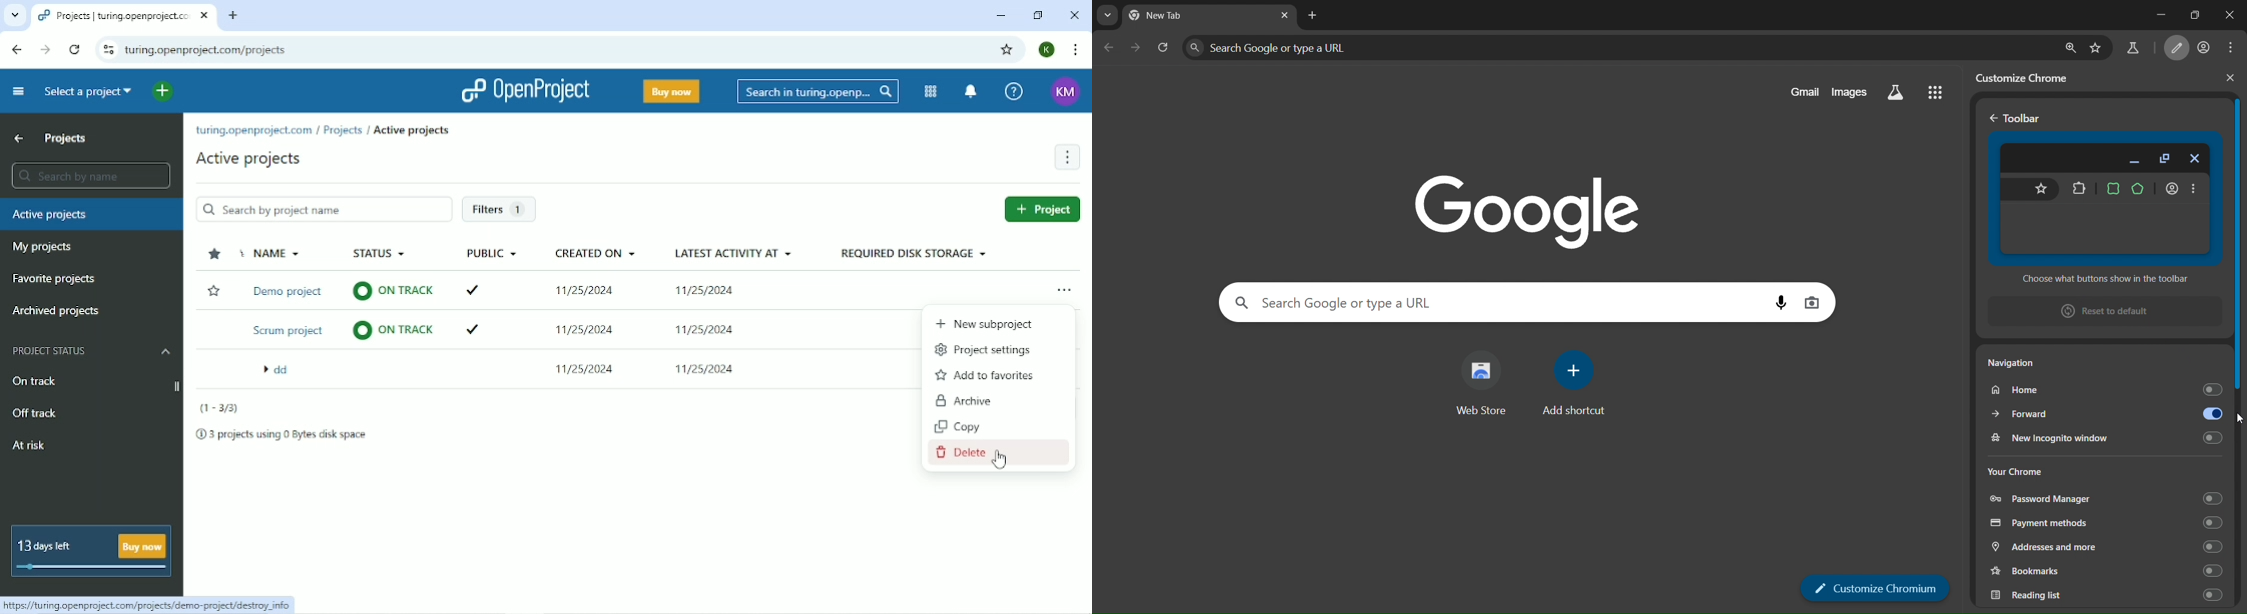  I want to click on back, so click(1993, 119).